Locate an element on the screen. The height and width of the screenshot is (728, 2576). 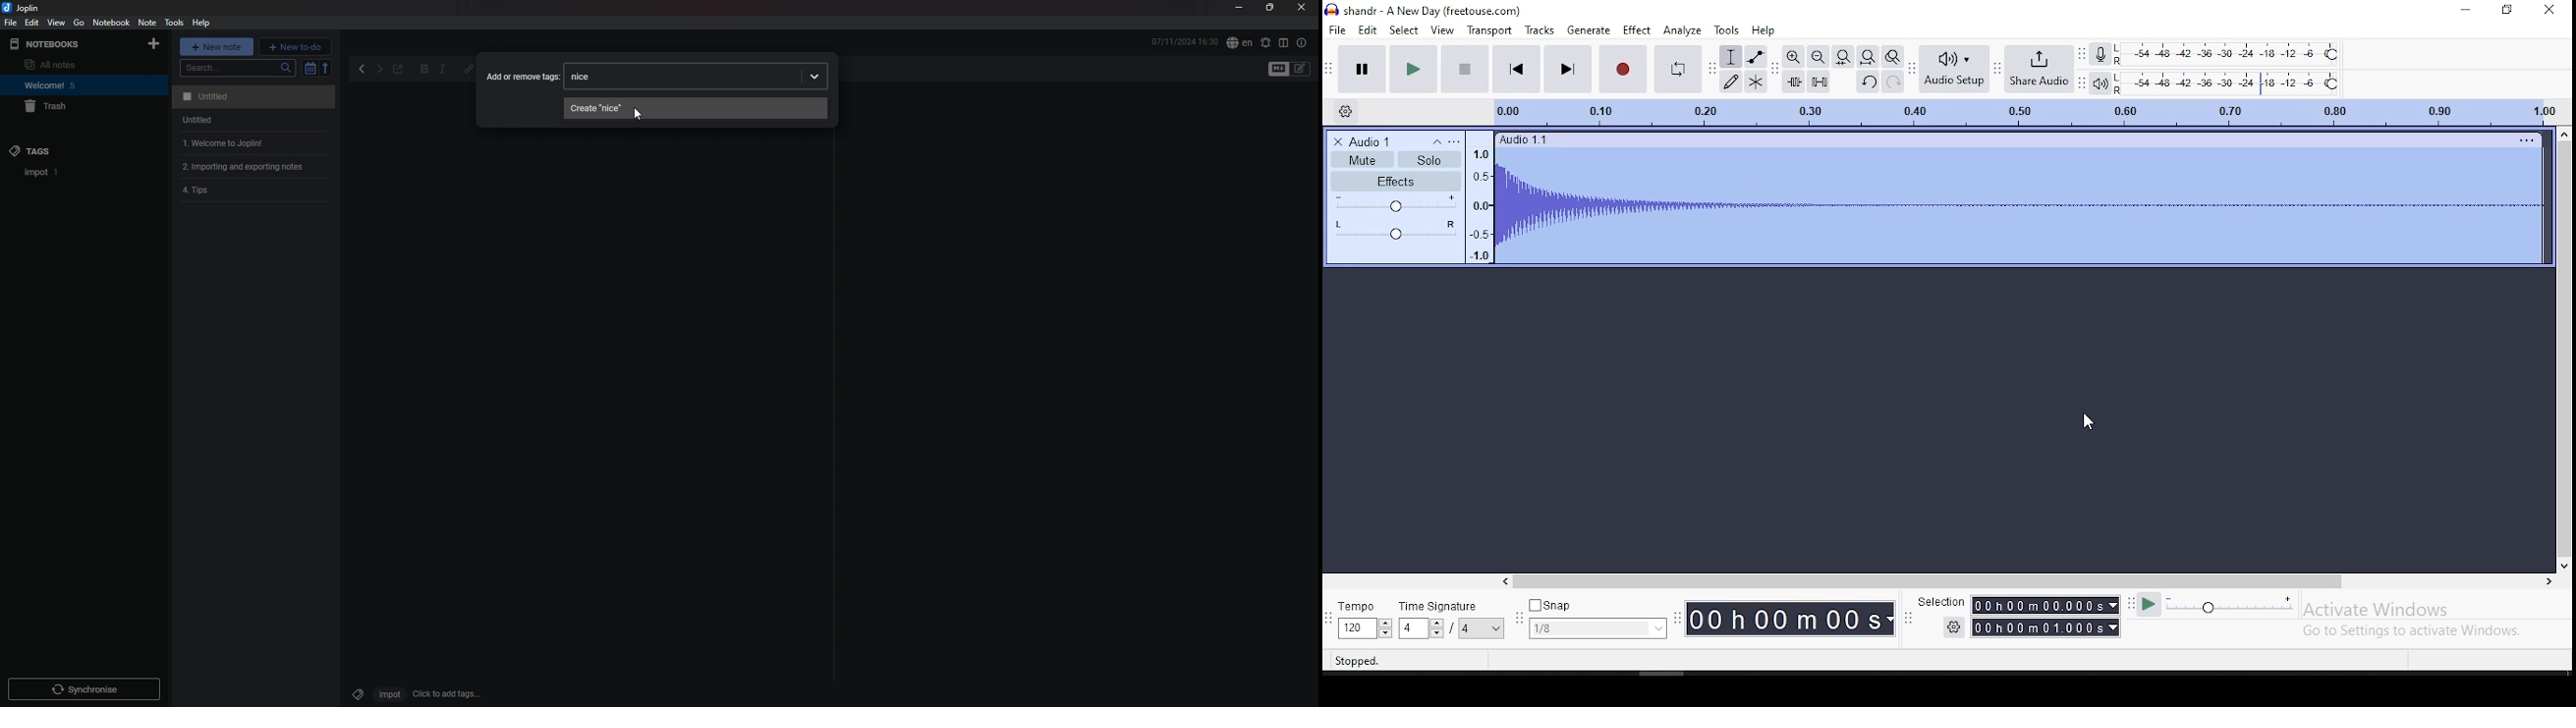
zoom in is located at coordinates (1793, 57).